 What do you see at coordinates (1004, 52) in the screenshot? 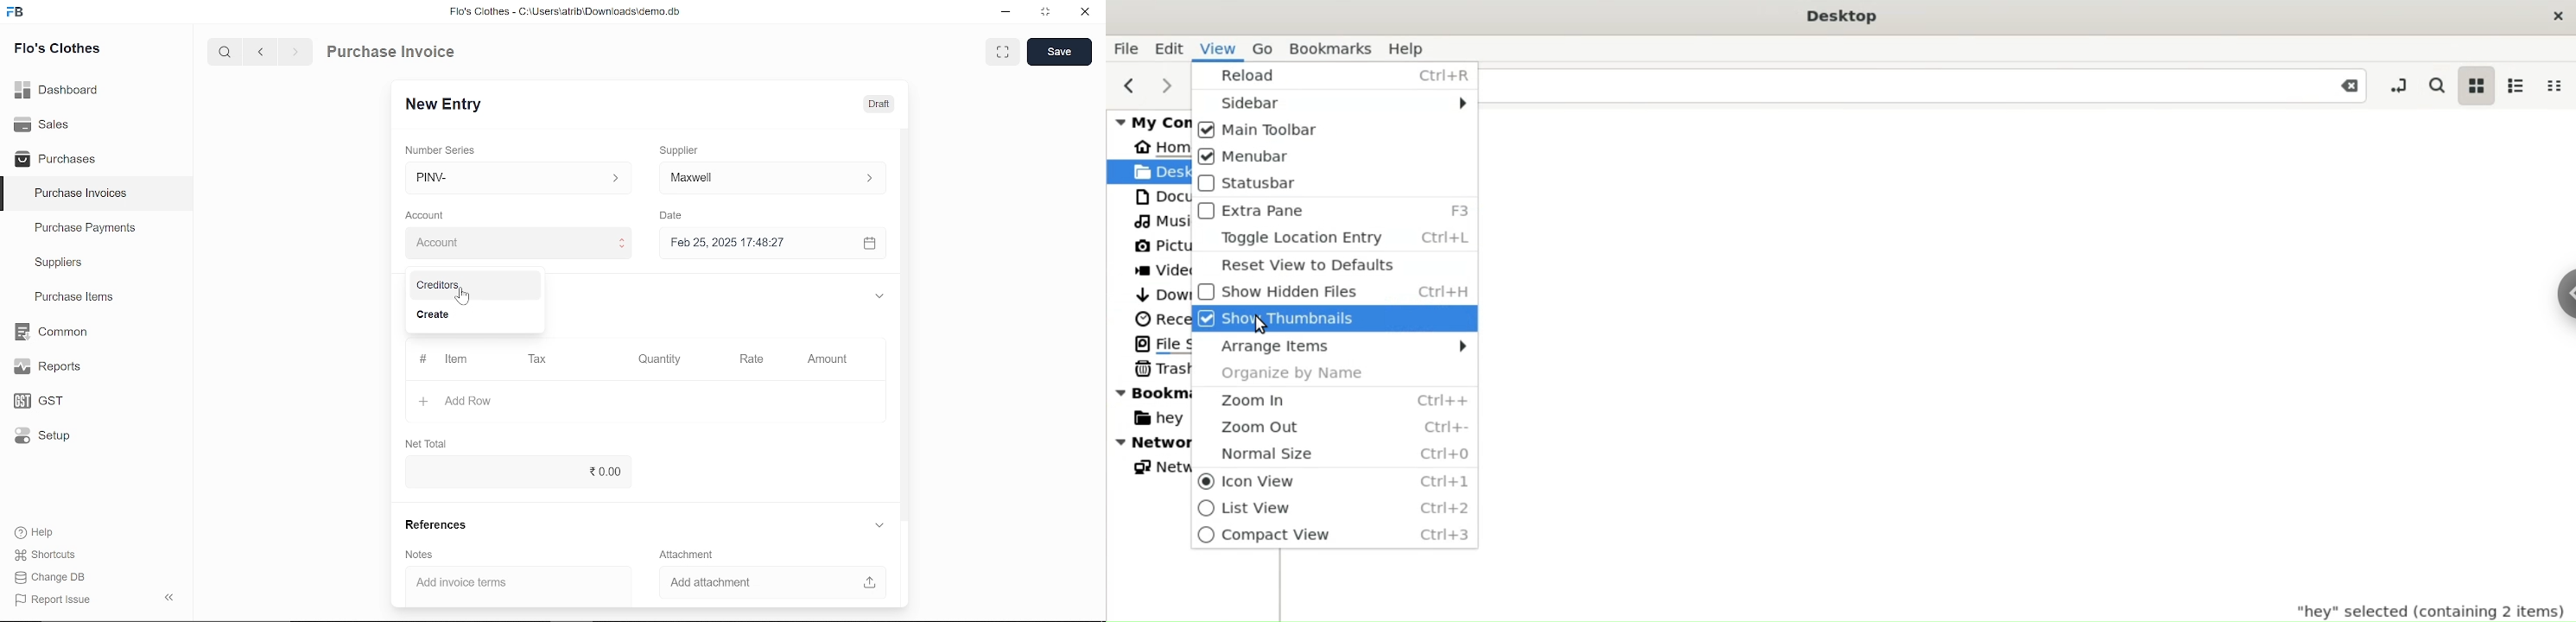
I see `full view` at bounding box center [1004, 52].